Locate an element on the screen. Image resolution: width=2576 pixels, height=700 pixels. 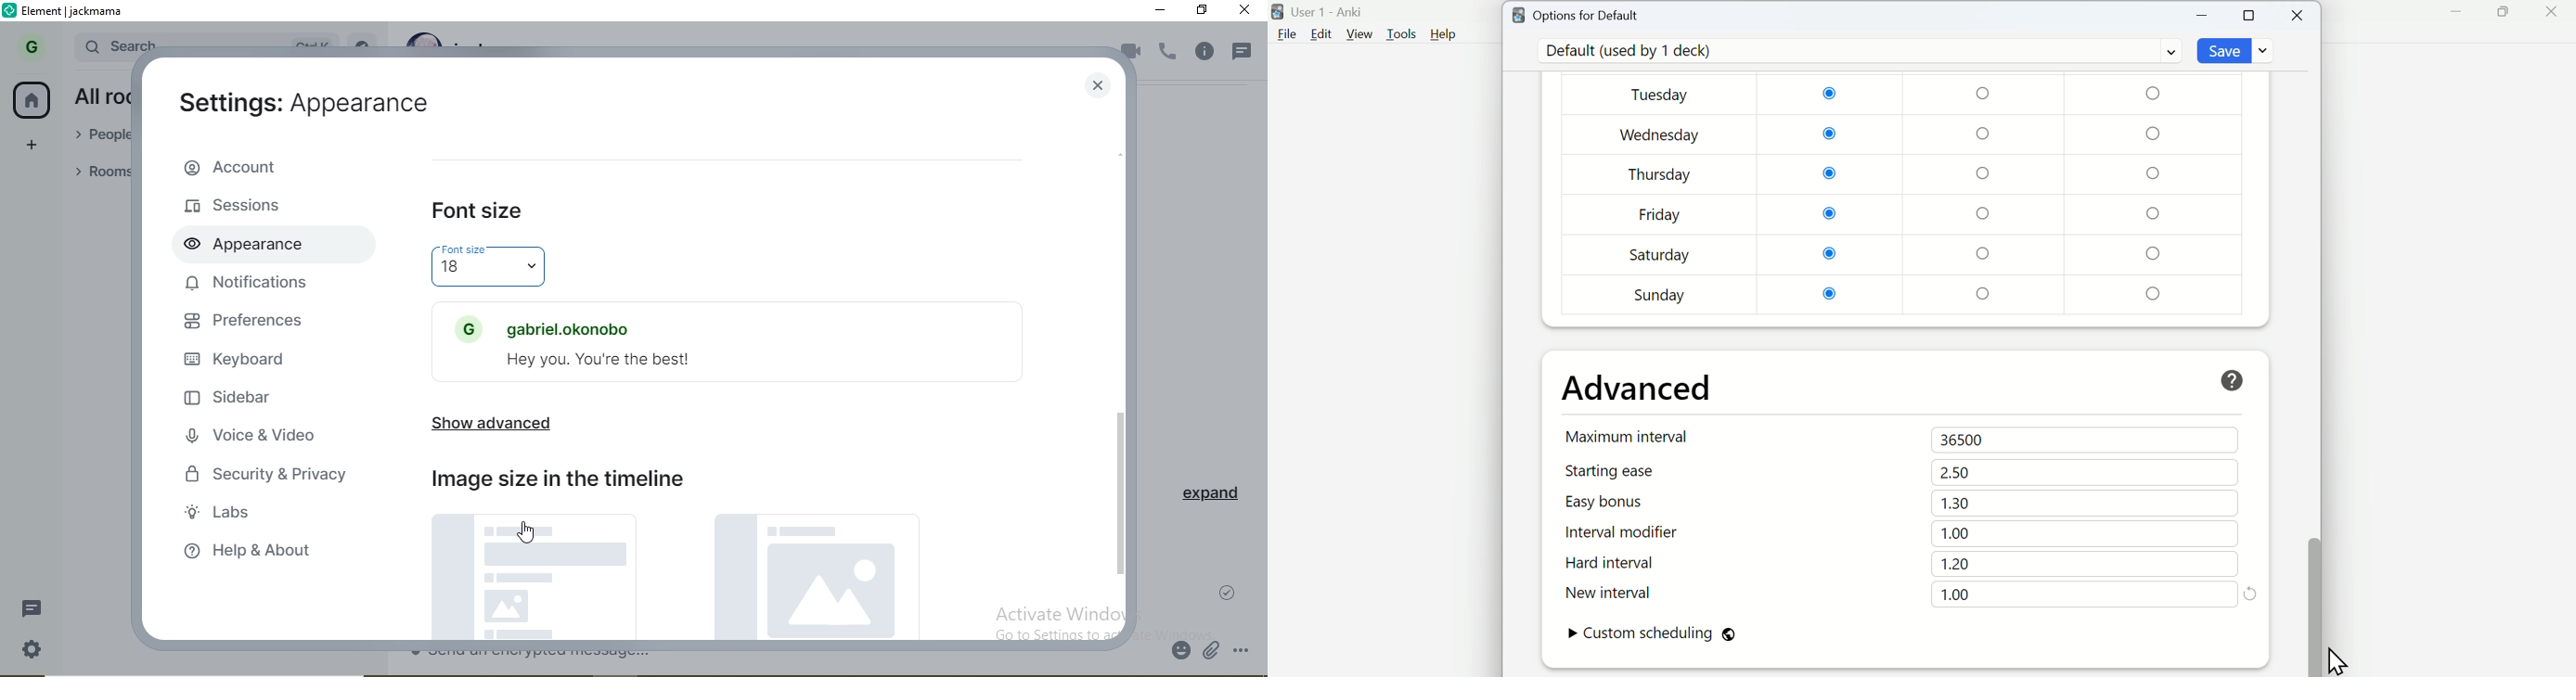
Close is located at coordinates (2299, 16).